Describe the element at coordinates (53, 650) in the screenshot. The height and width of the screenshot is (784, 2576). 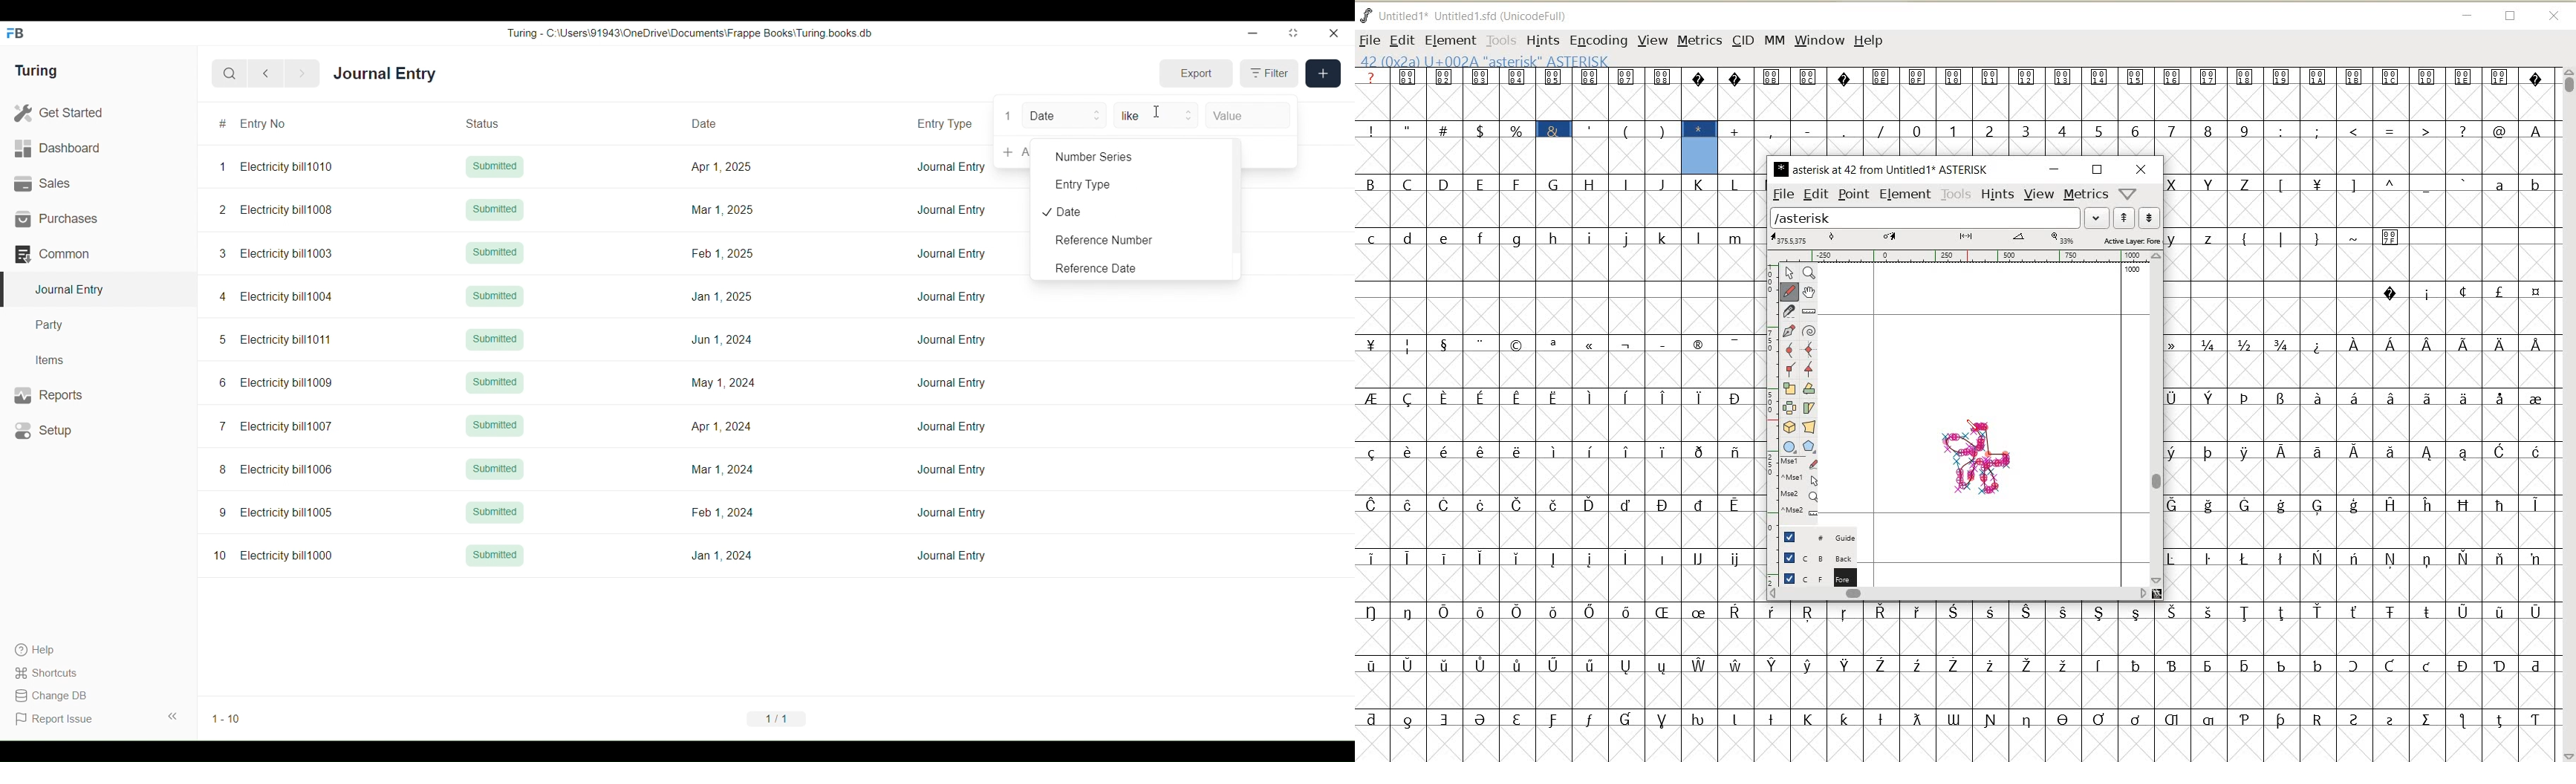
I see `Help` at that location.